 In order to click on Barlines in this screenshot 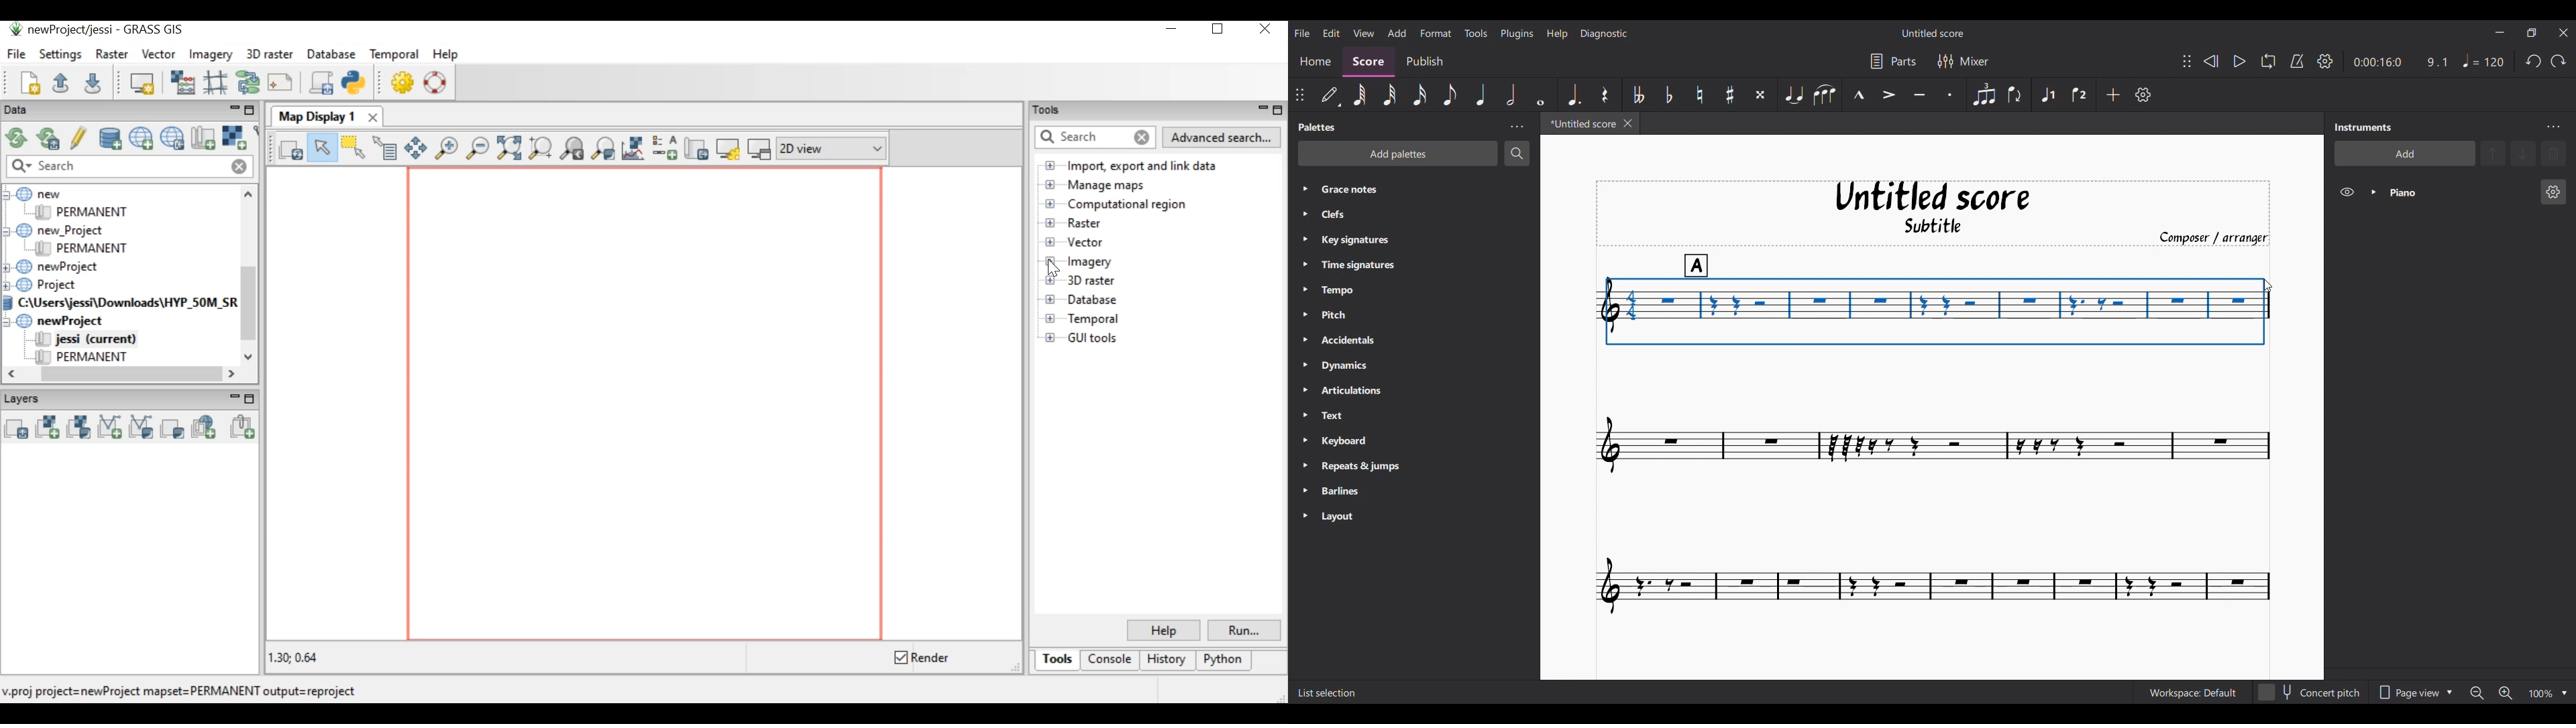, I will do `click(1360, 492)`.